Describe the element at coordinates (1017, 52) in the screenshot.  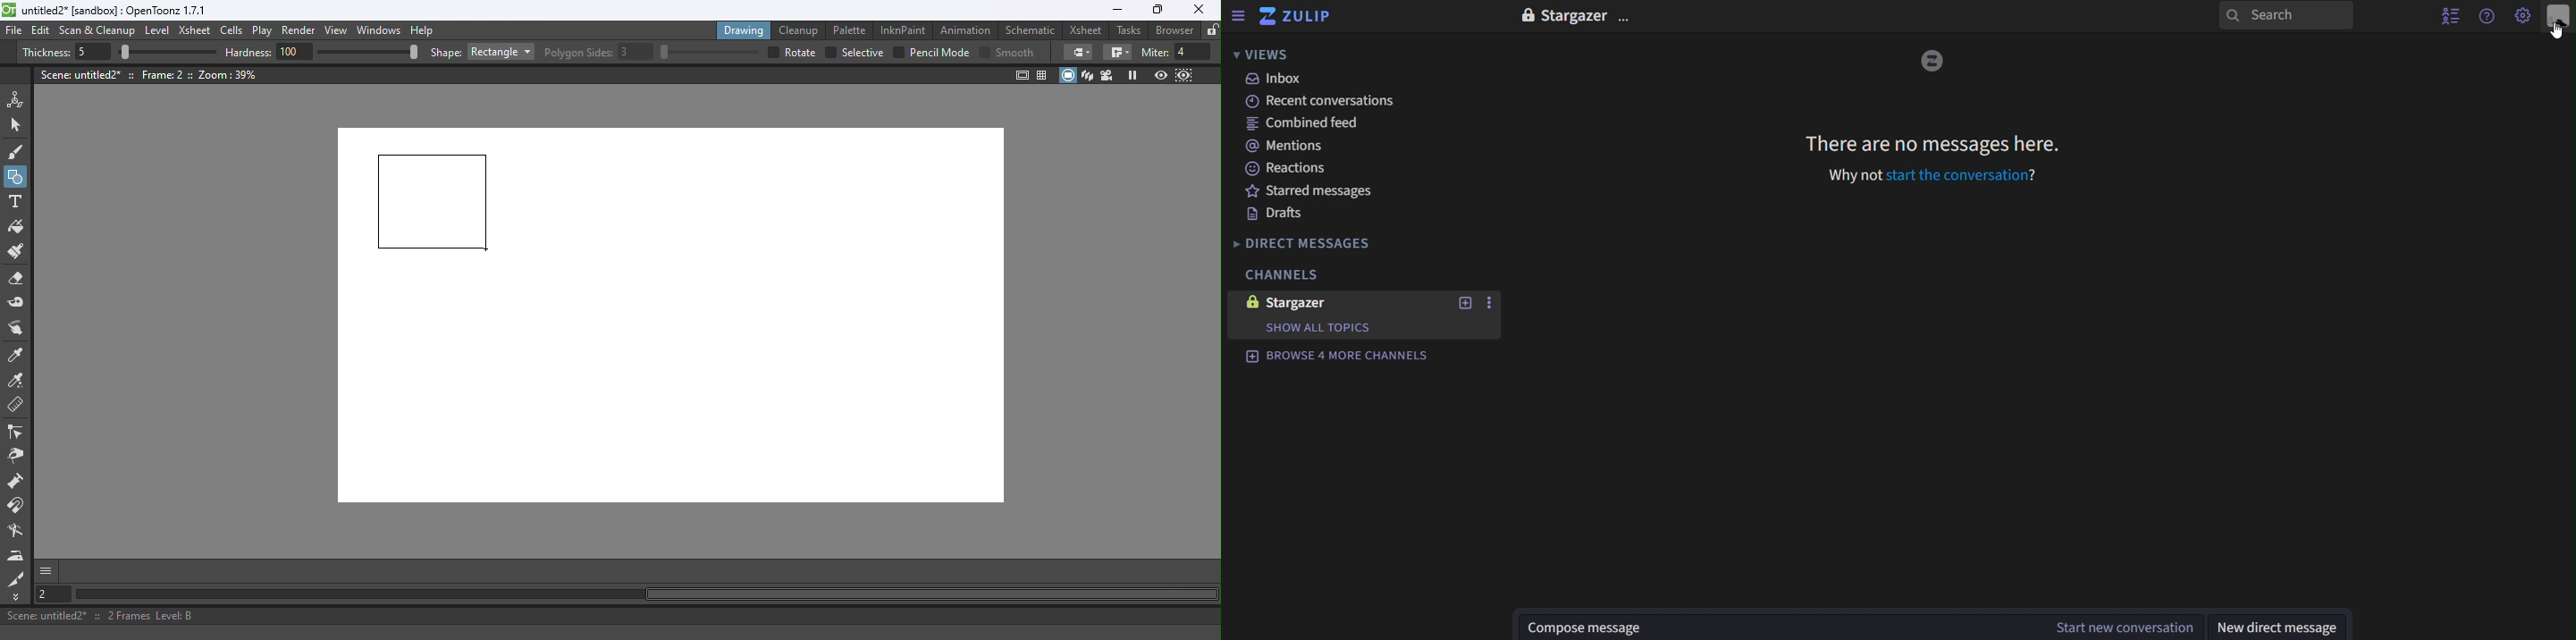
I see `smooth` at that location.